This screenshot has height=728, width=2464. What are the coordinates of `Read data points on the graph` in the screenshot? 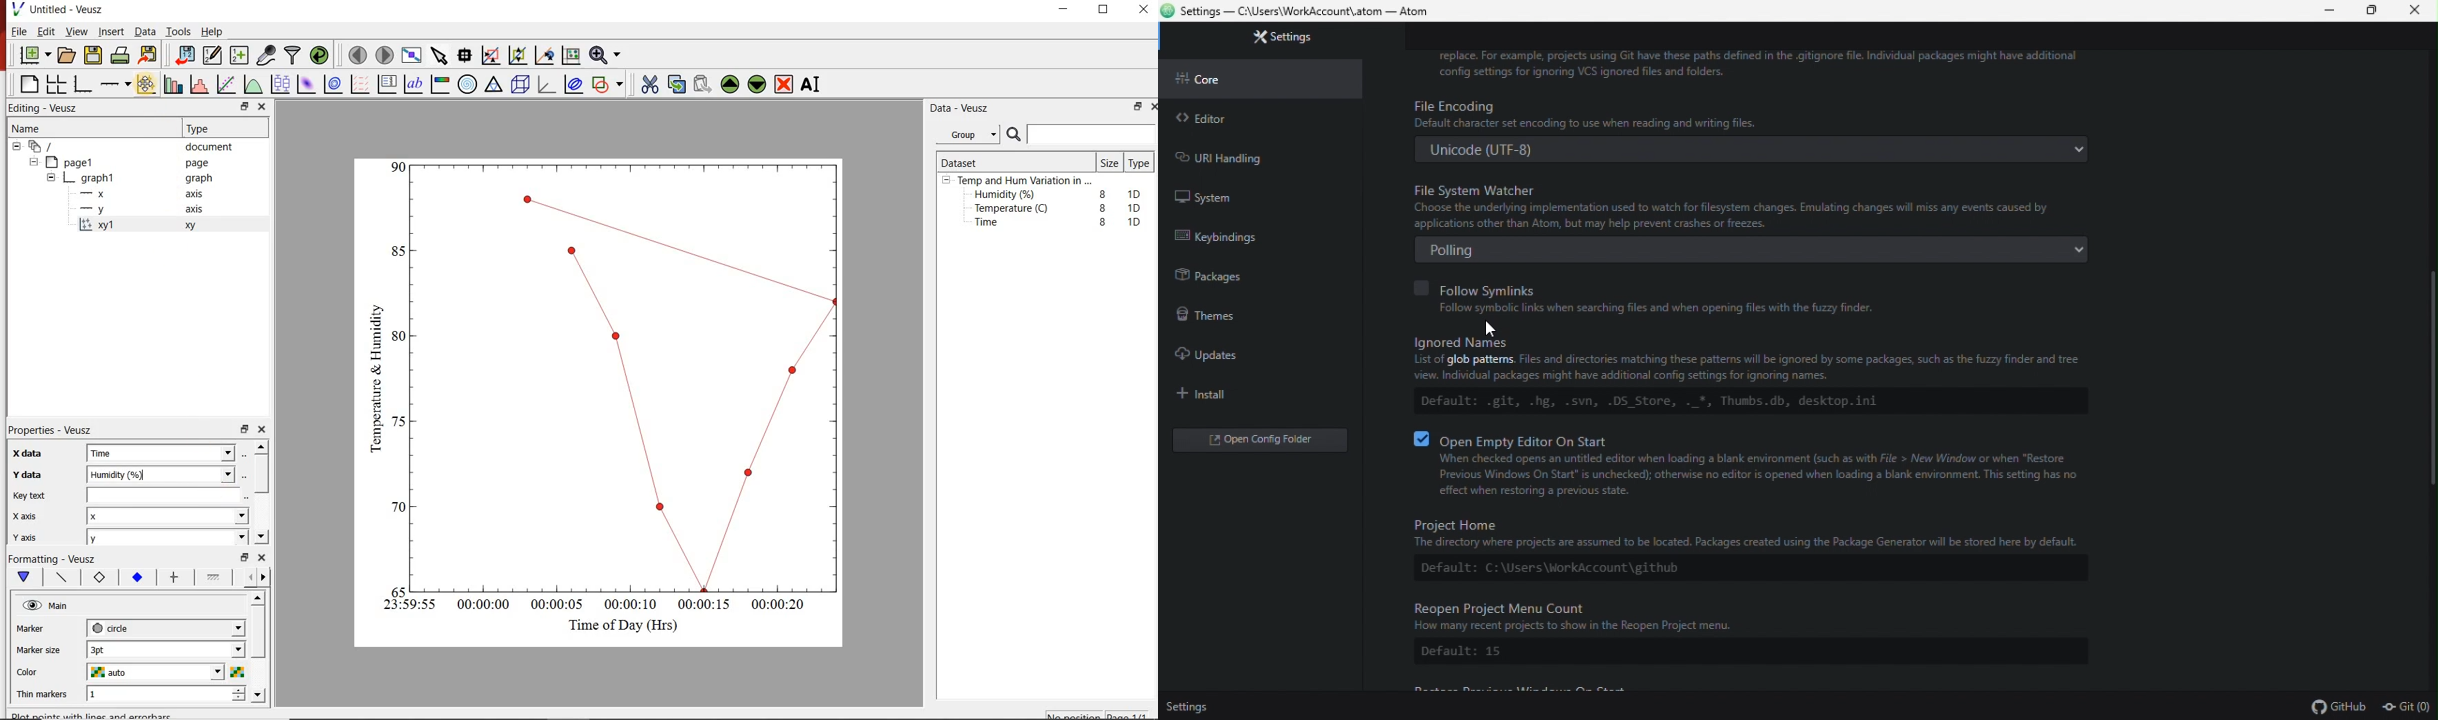 It's located at (466, 56).